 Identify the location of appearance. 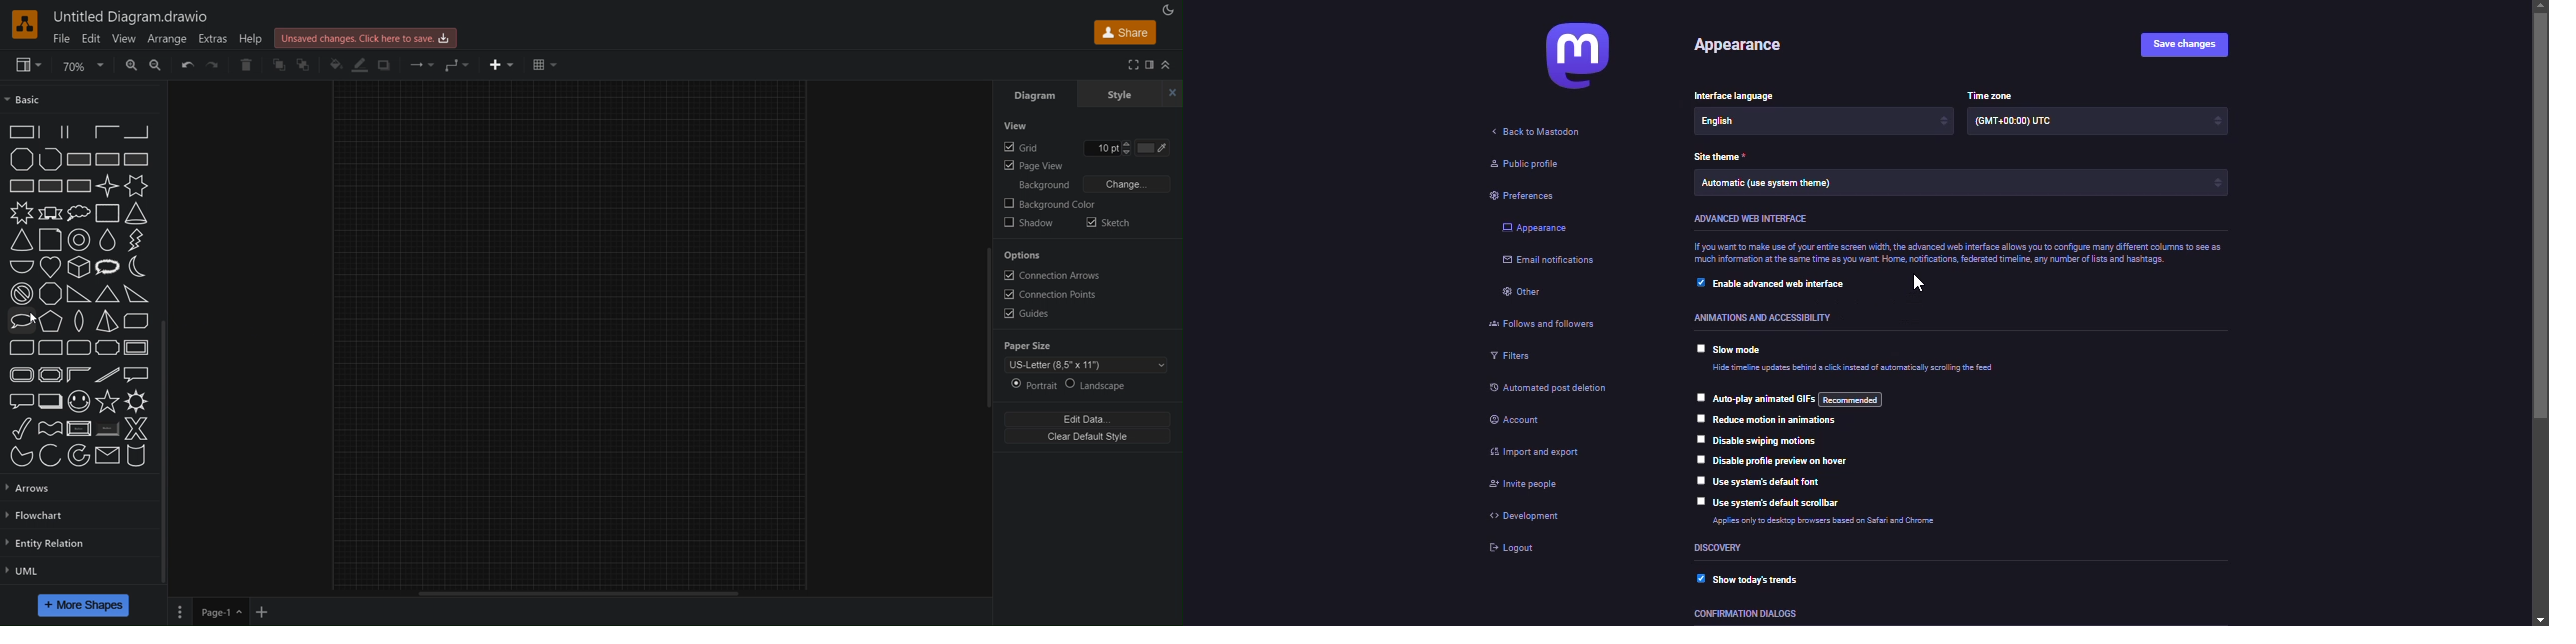
(1742, 46).